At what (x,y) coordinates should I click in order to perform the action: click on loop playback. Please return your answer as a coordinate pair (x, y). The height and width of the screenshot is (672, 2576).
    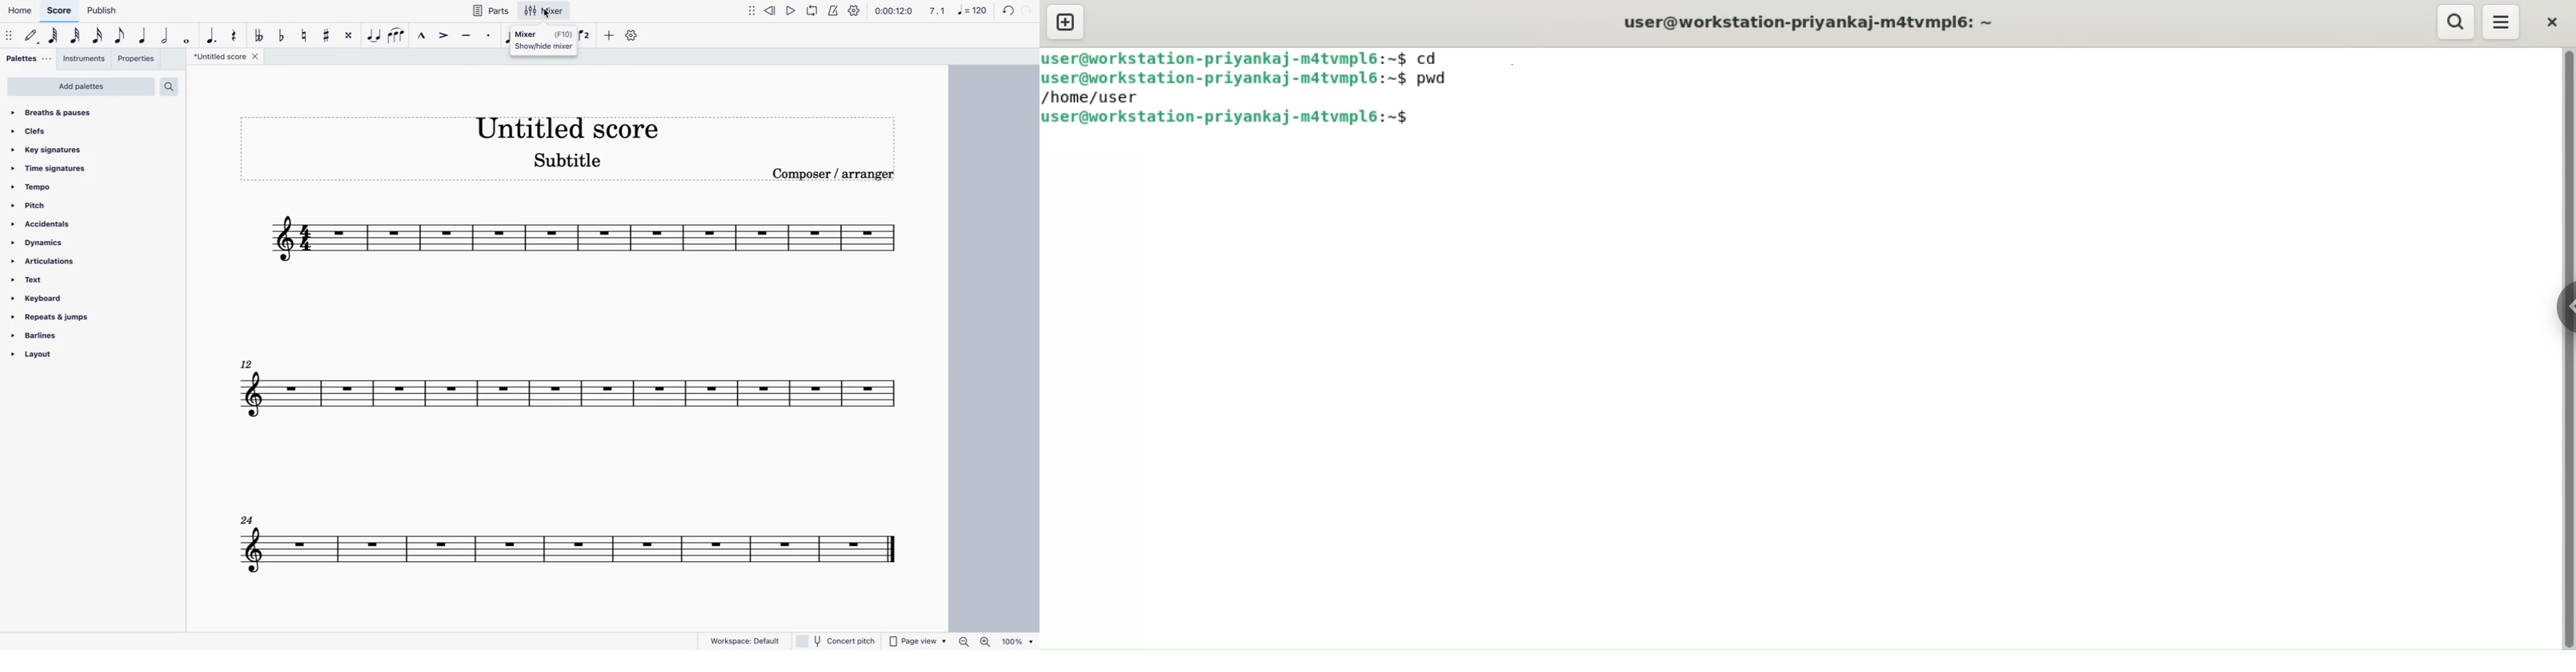
    Looking at the image, I should click on (813, 12).